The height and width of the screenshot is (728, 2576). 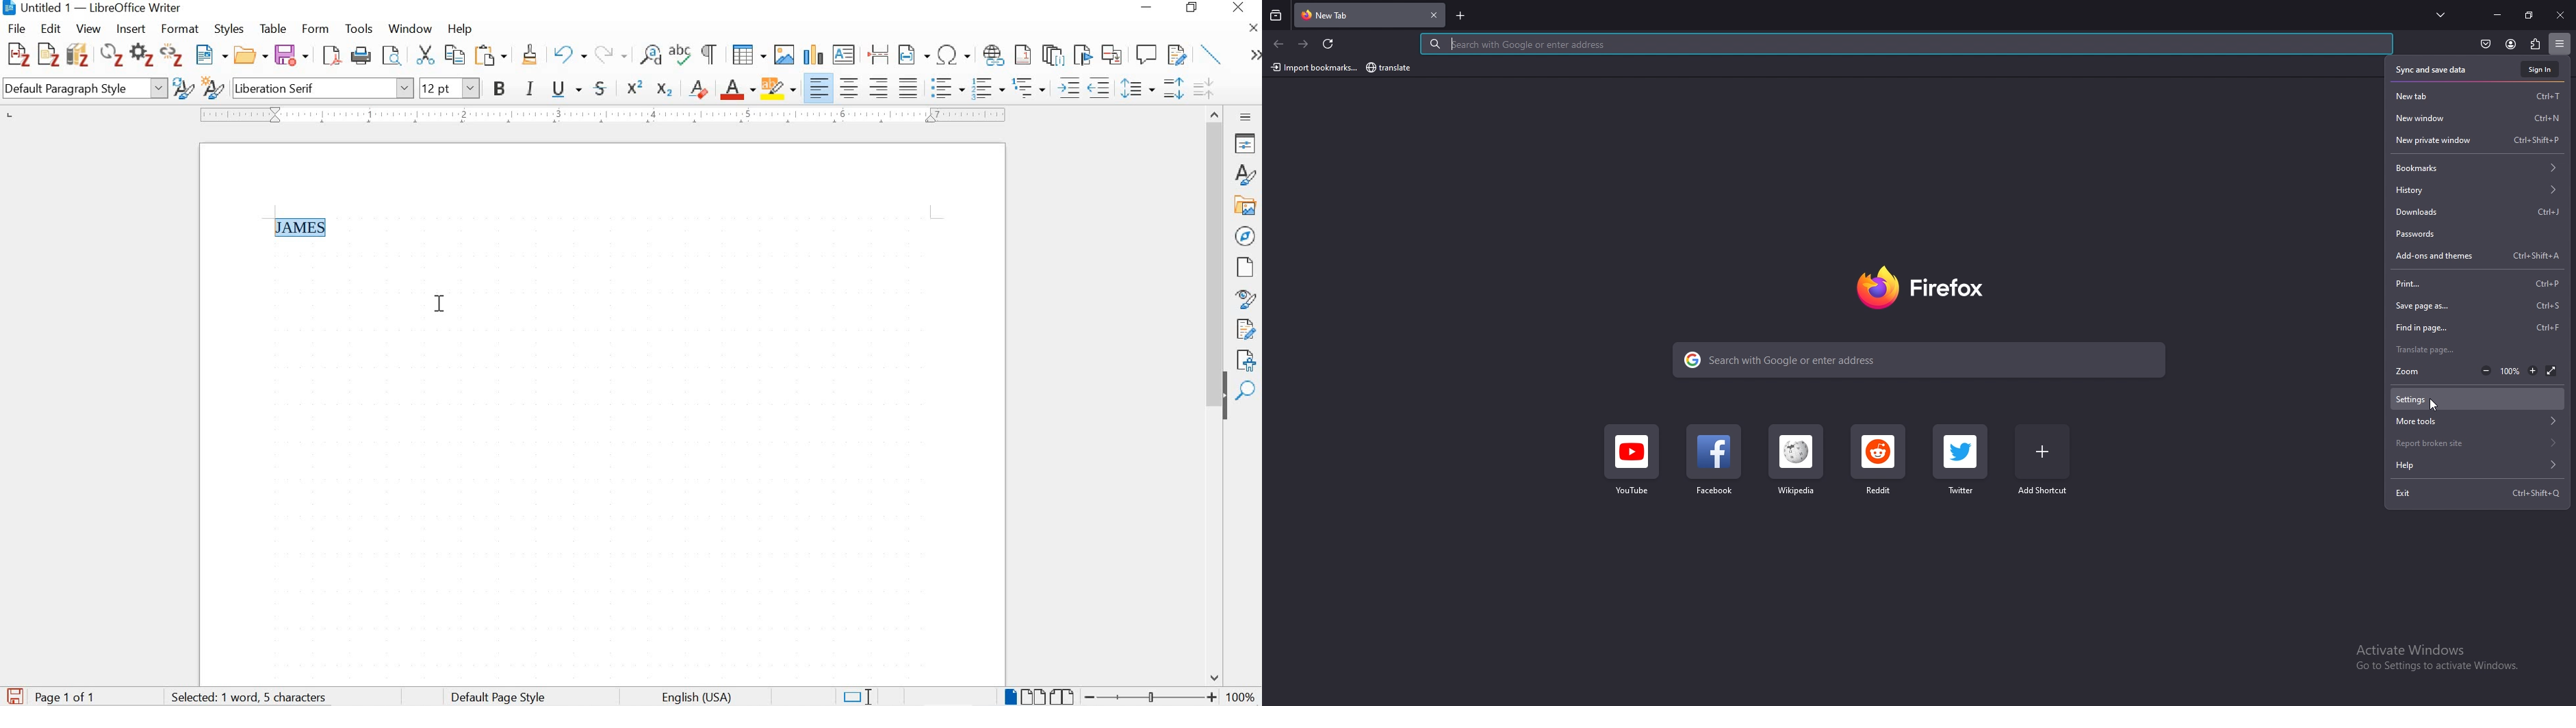 I want to click on search bar, so click(x=1922, y=360).